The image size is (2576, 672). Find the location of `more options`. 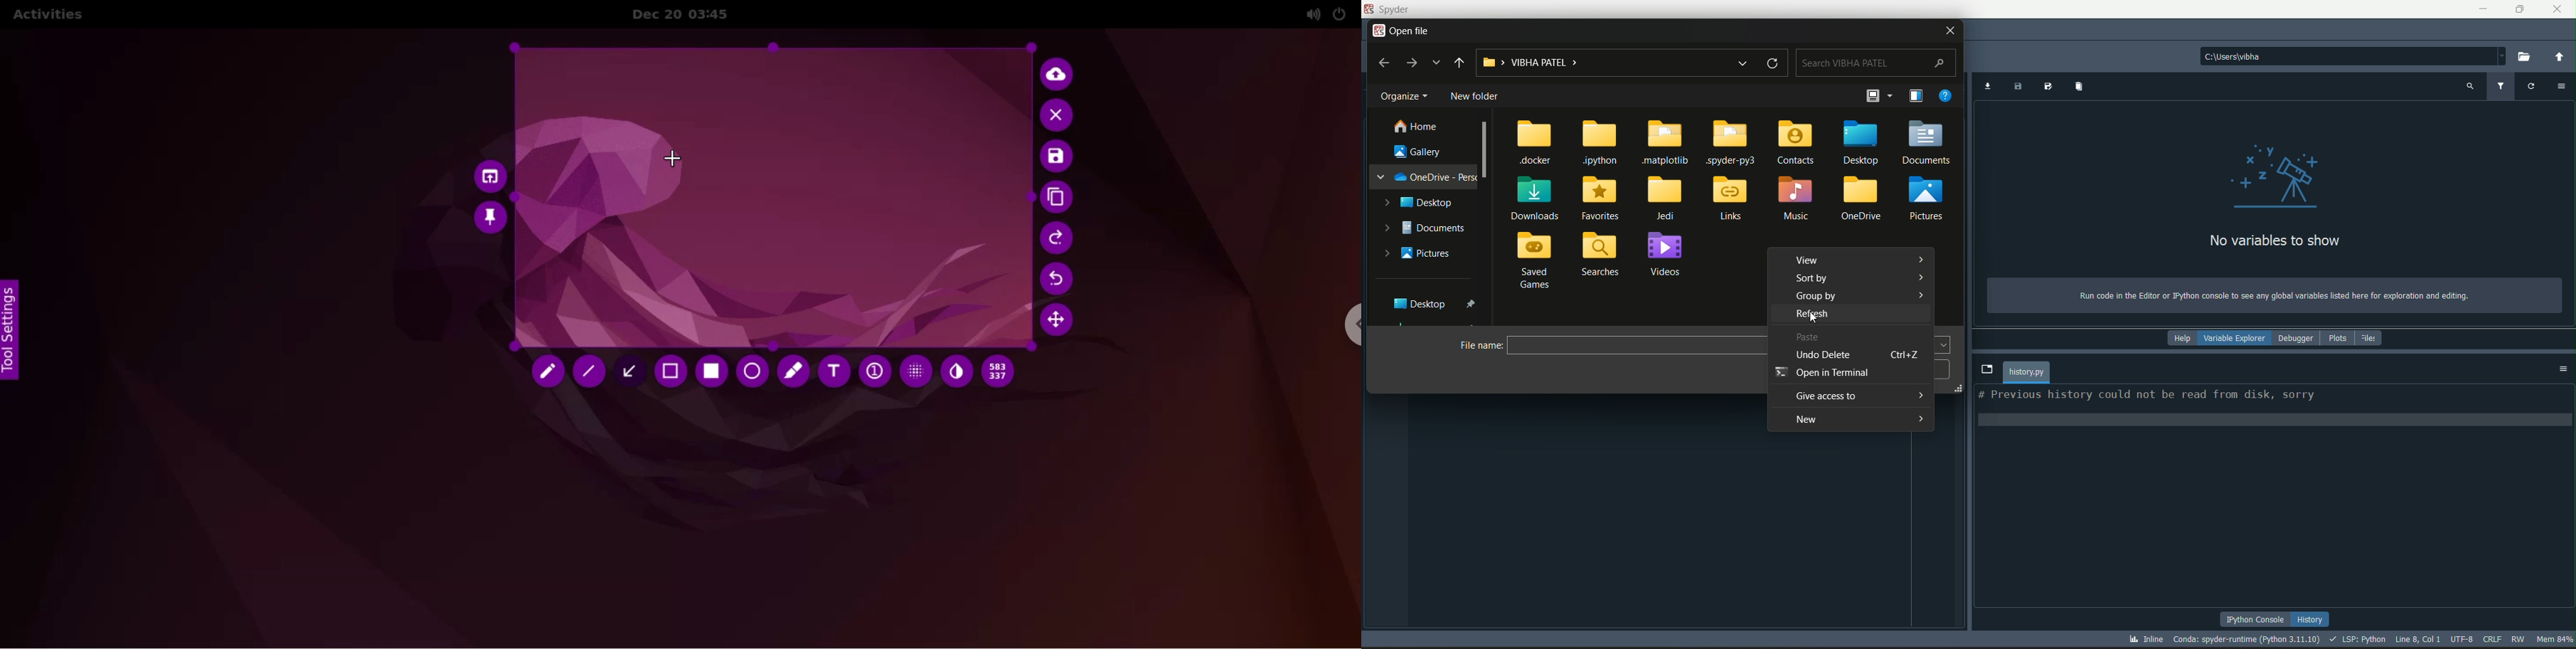

more options is located at coordinates (1891, 94).